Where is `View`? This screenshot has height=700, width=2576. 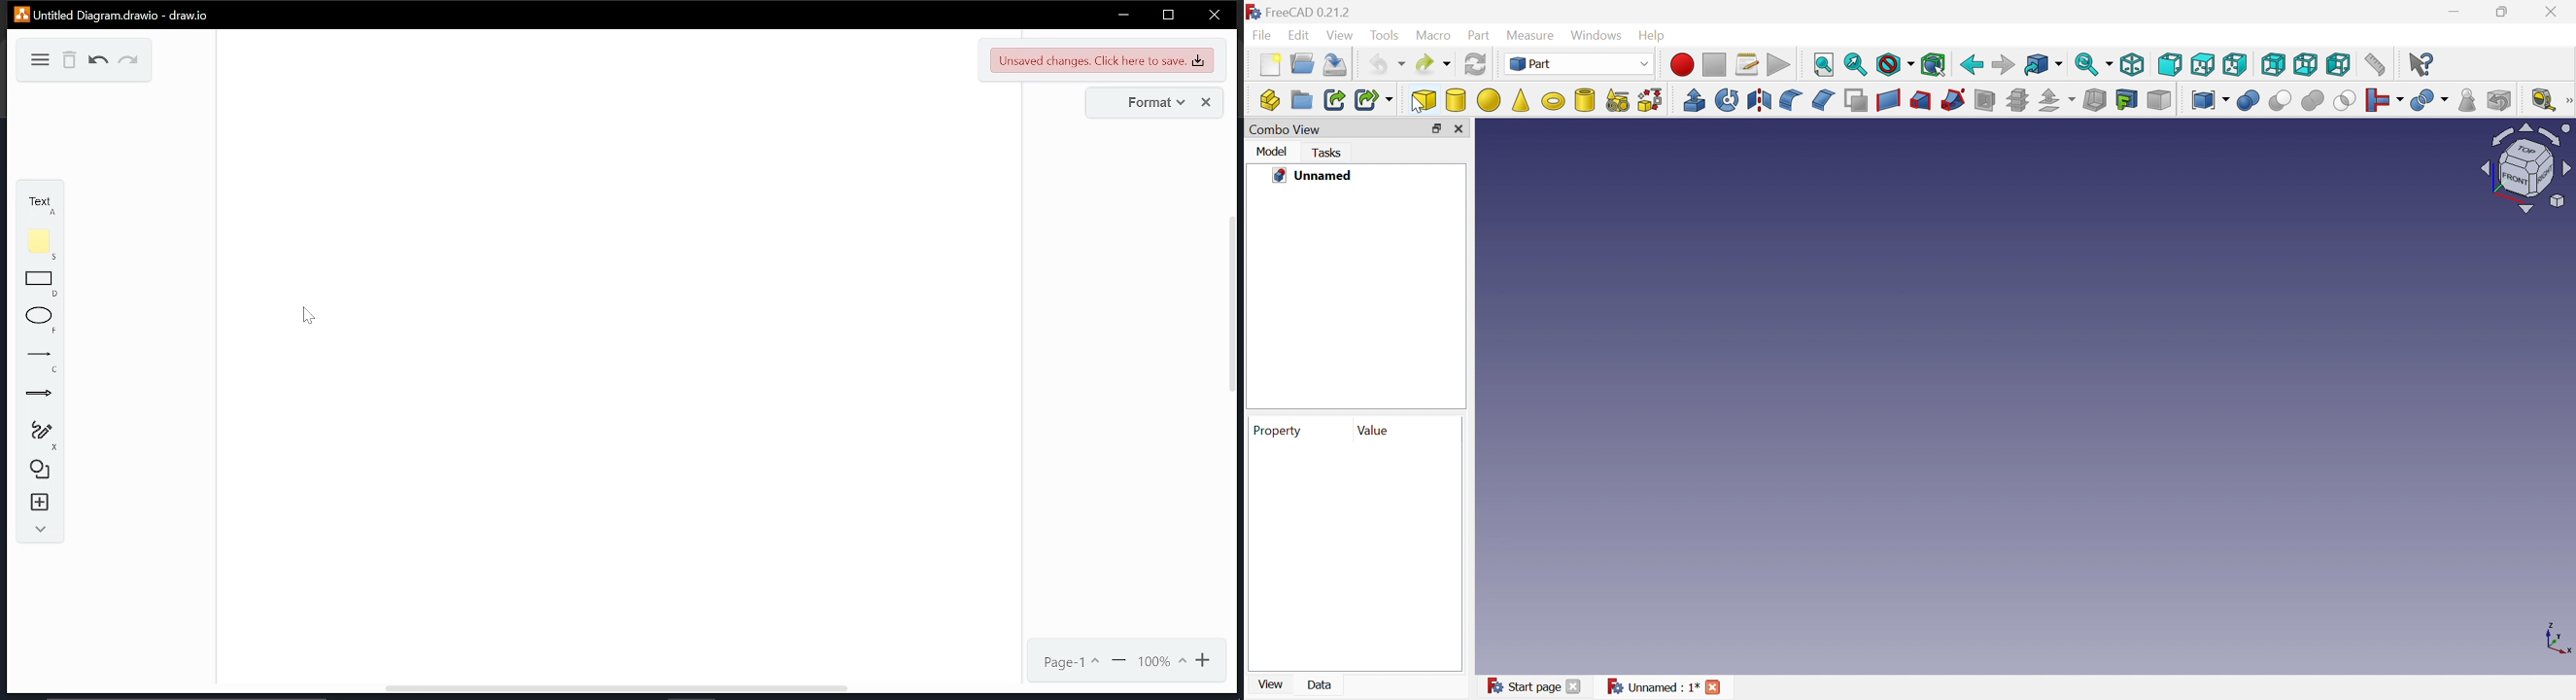 View is located at coordinates (1342, 37).